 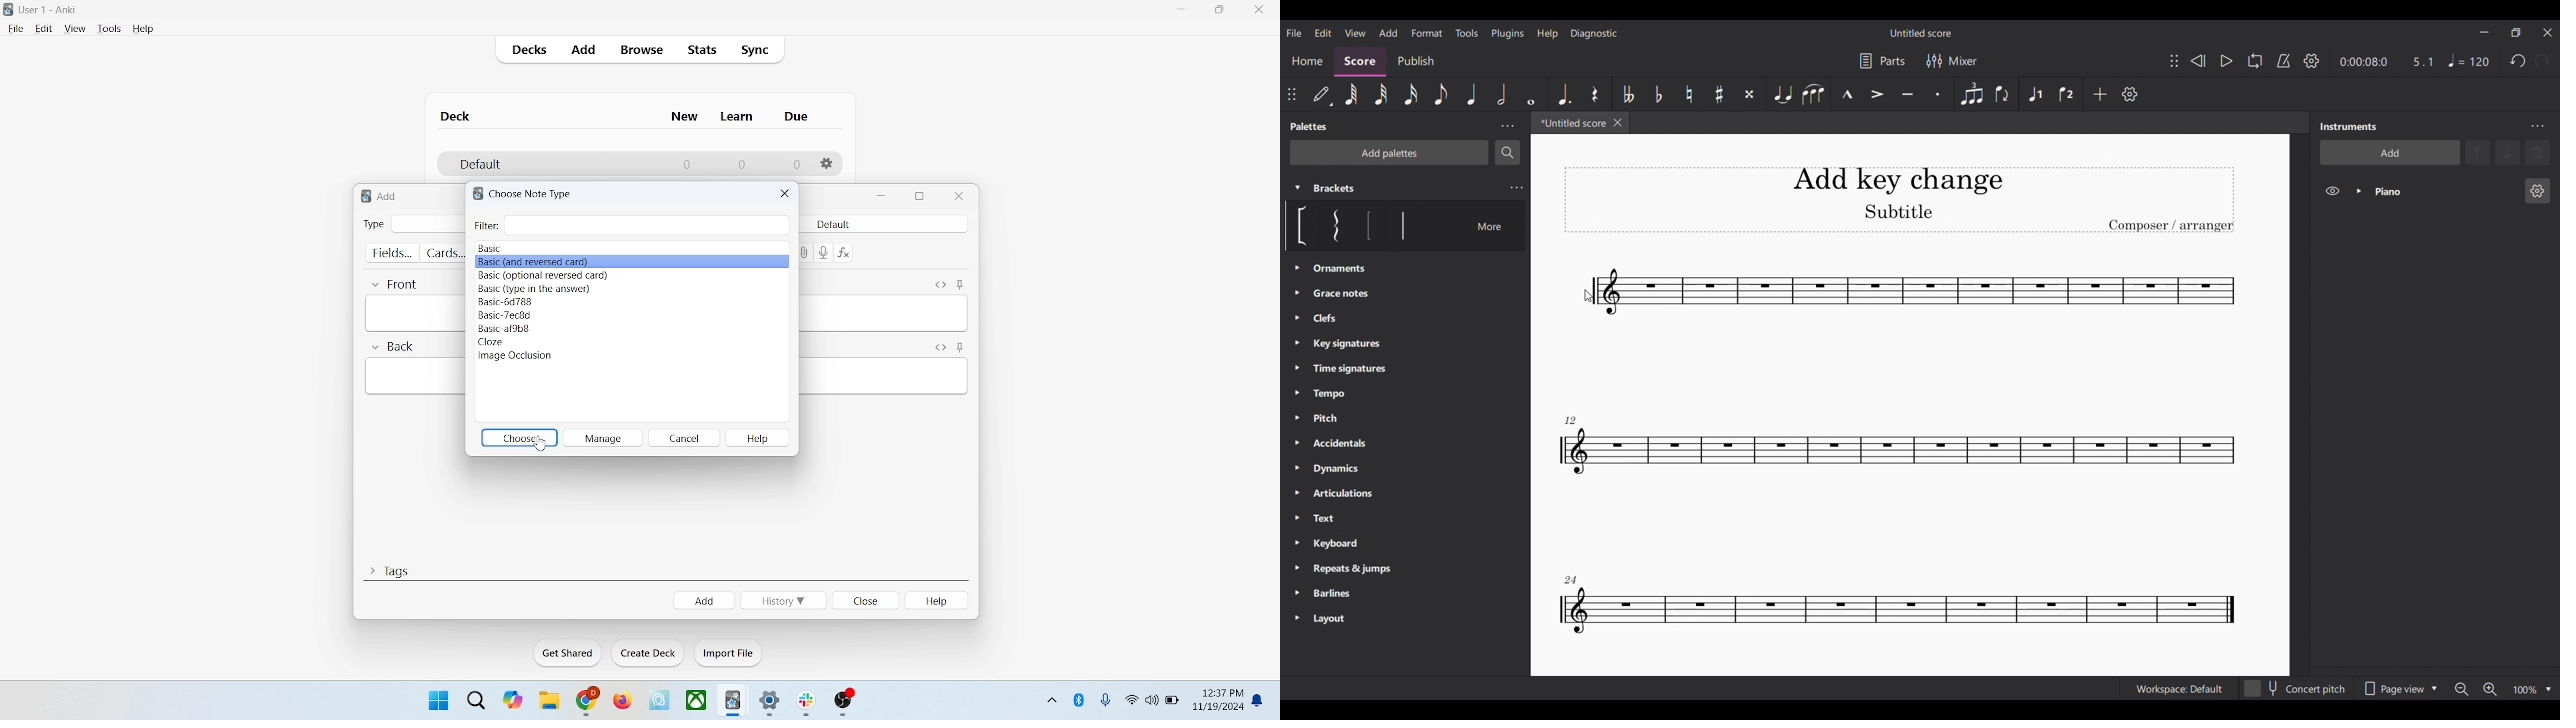 What do you see at coordinates (1173, 702) in the screenshot?
I see `battery` at bounding box center [1173, 702].